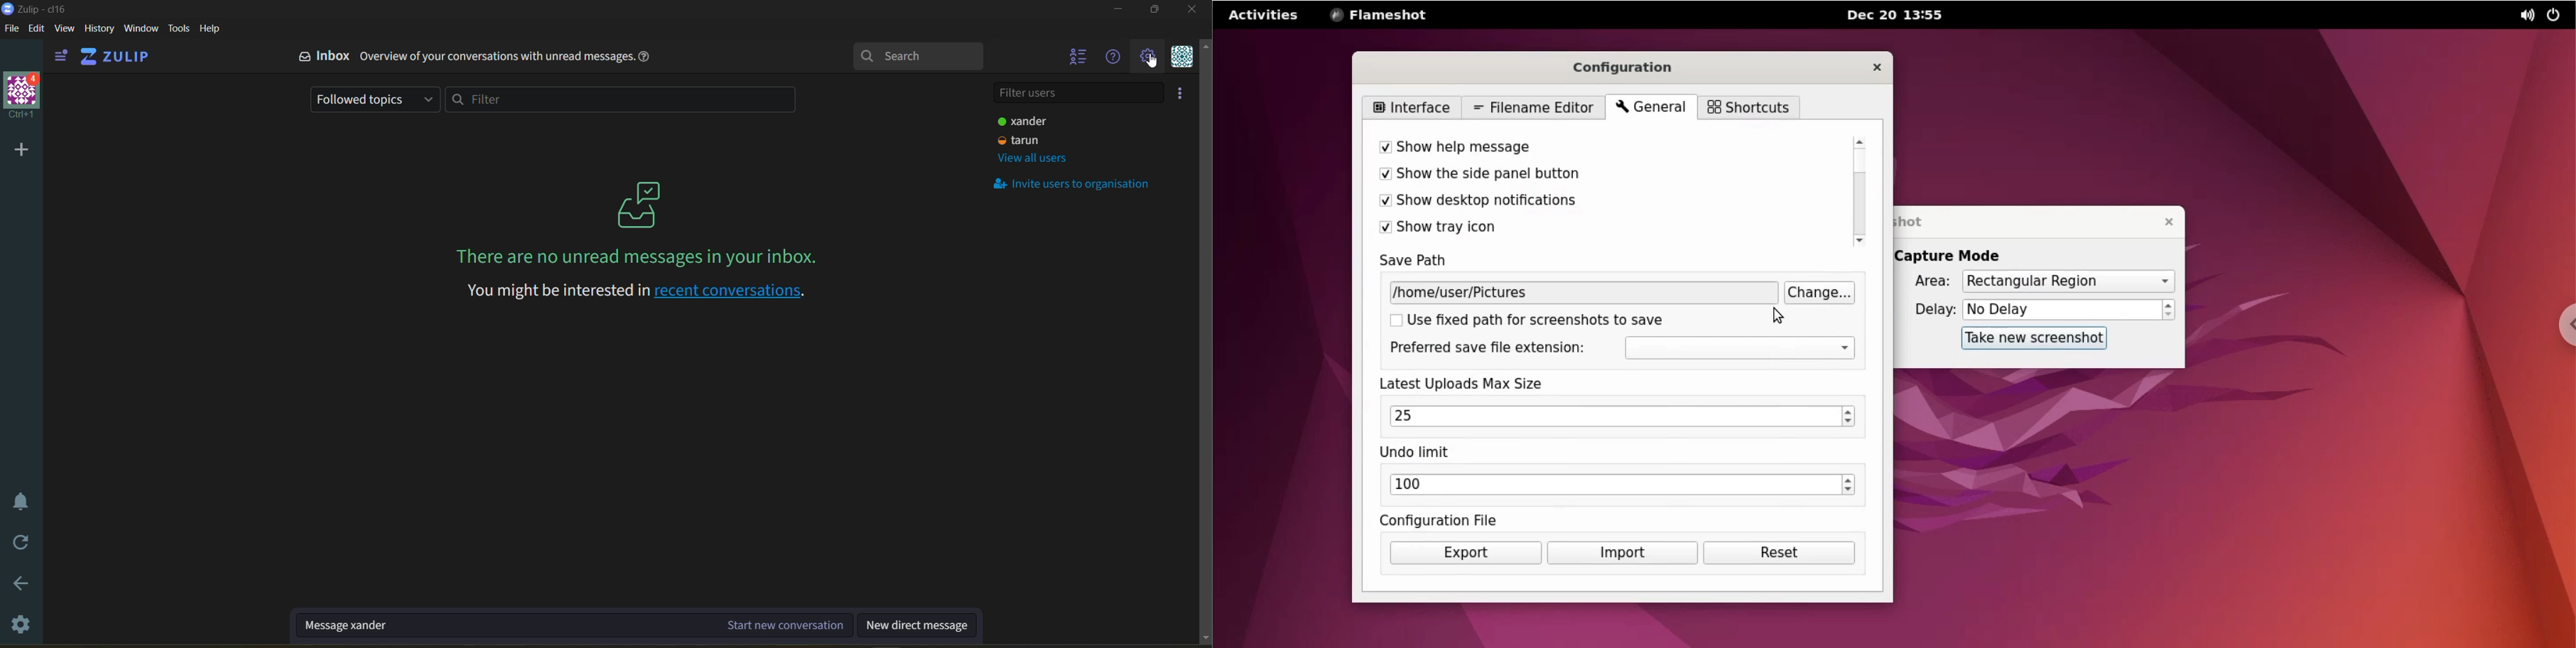  Describe the element at coordinates (99, 29) in the screenshot. I see `history` at that location.